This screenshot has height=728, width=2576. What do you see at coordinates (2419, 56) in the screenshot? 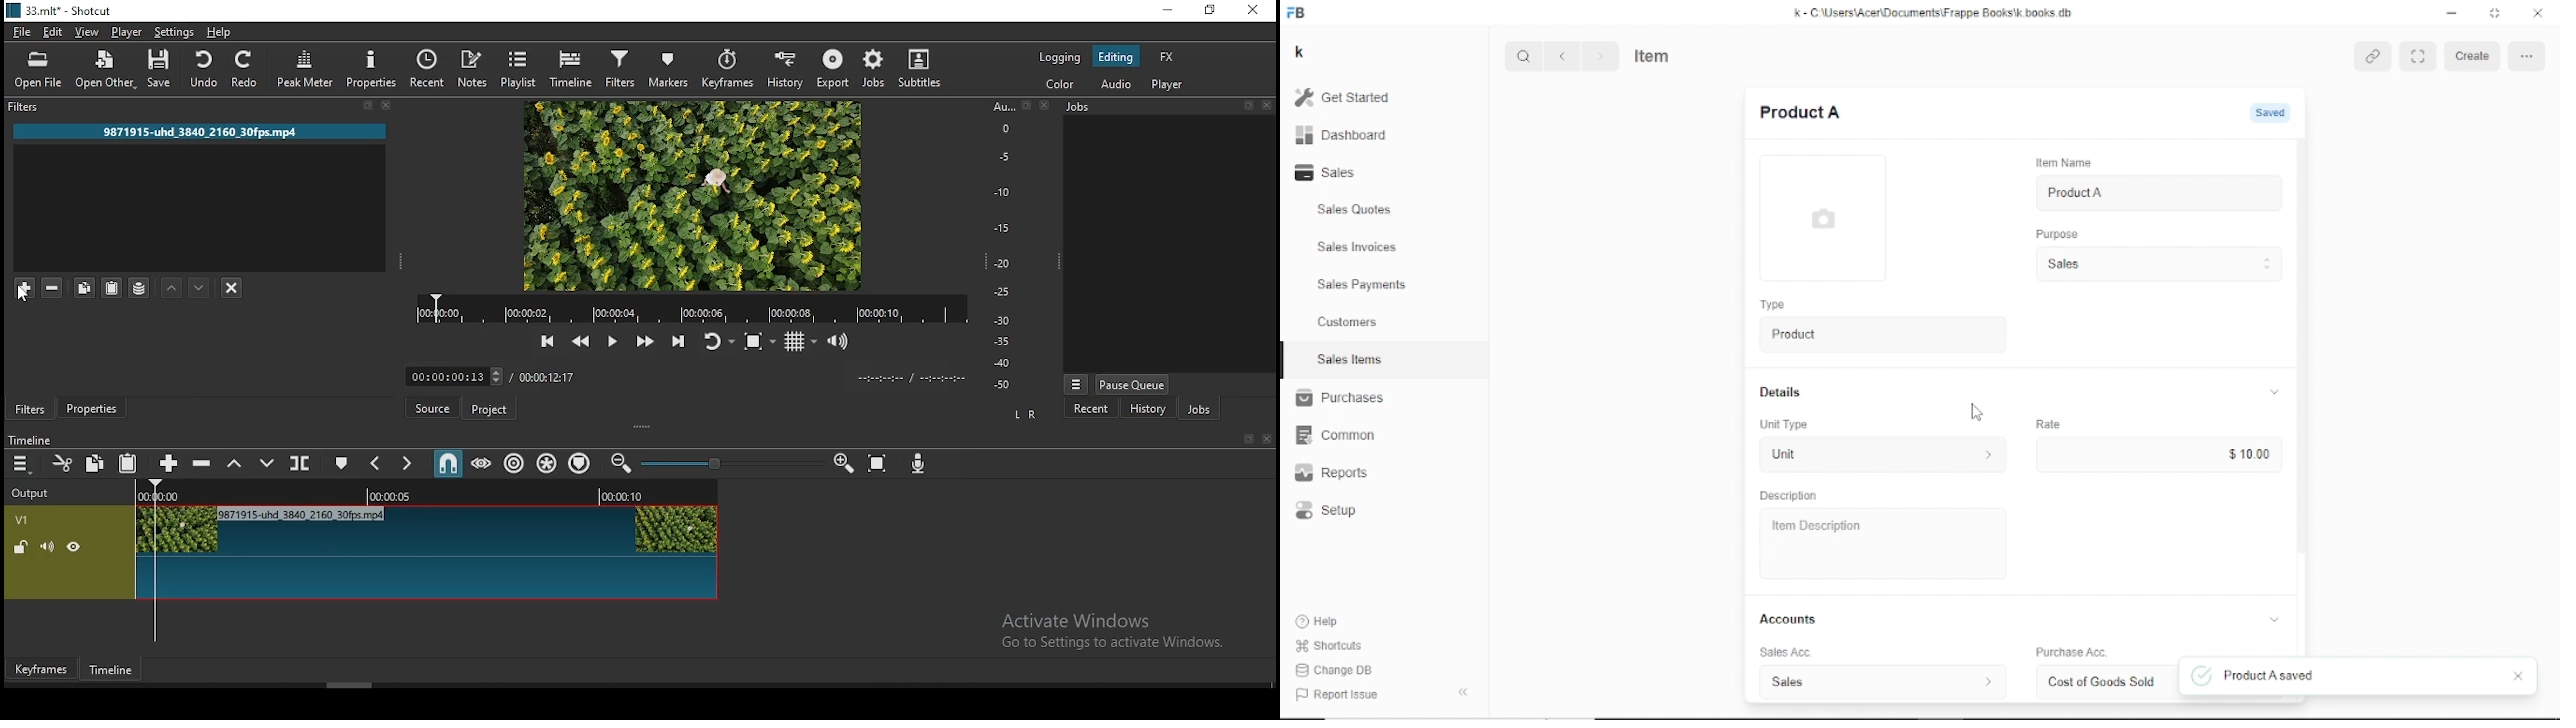
I see `Toggle between form and full width` at bounding box center [2419, 56].